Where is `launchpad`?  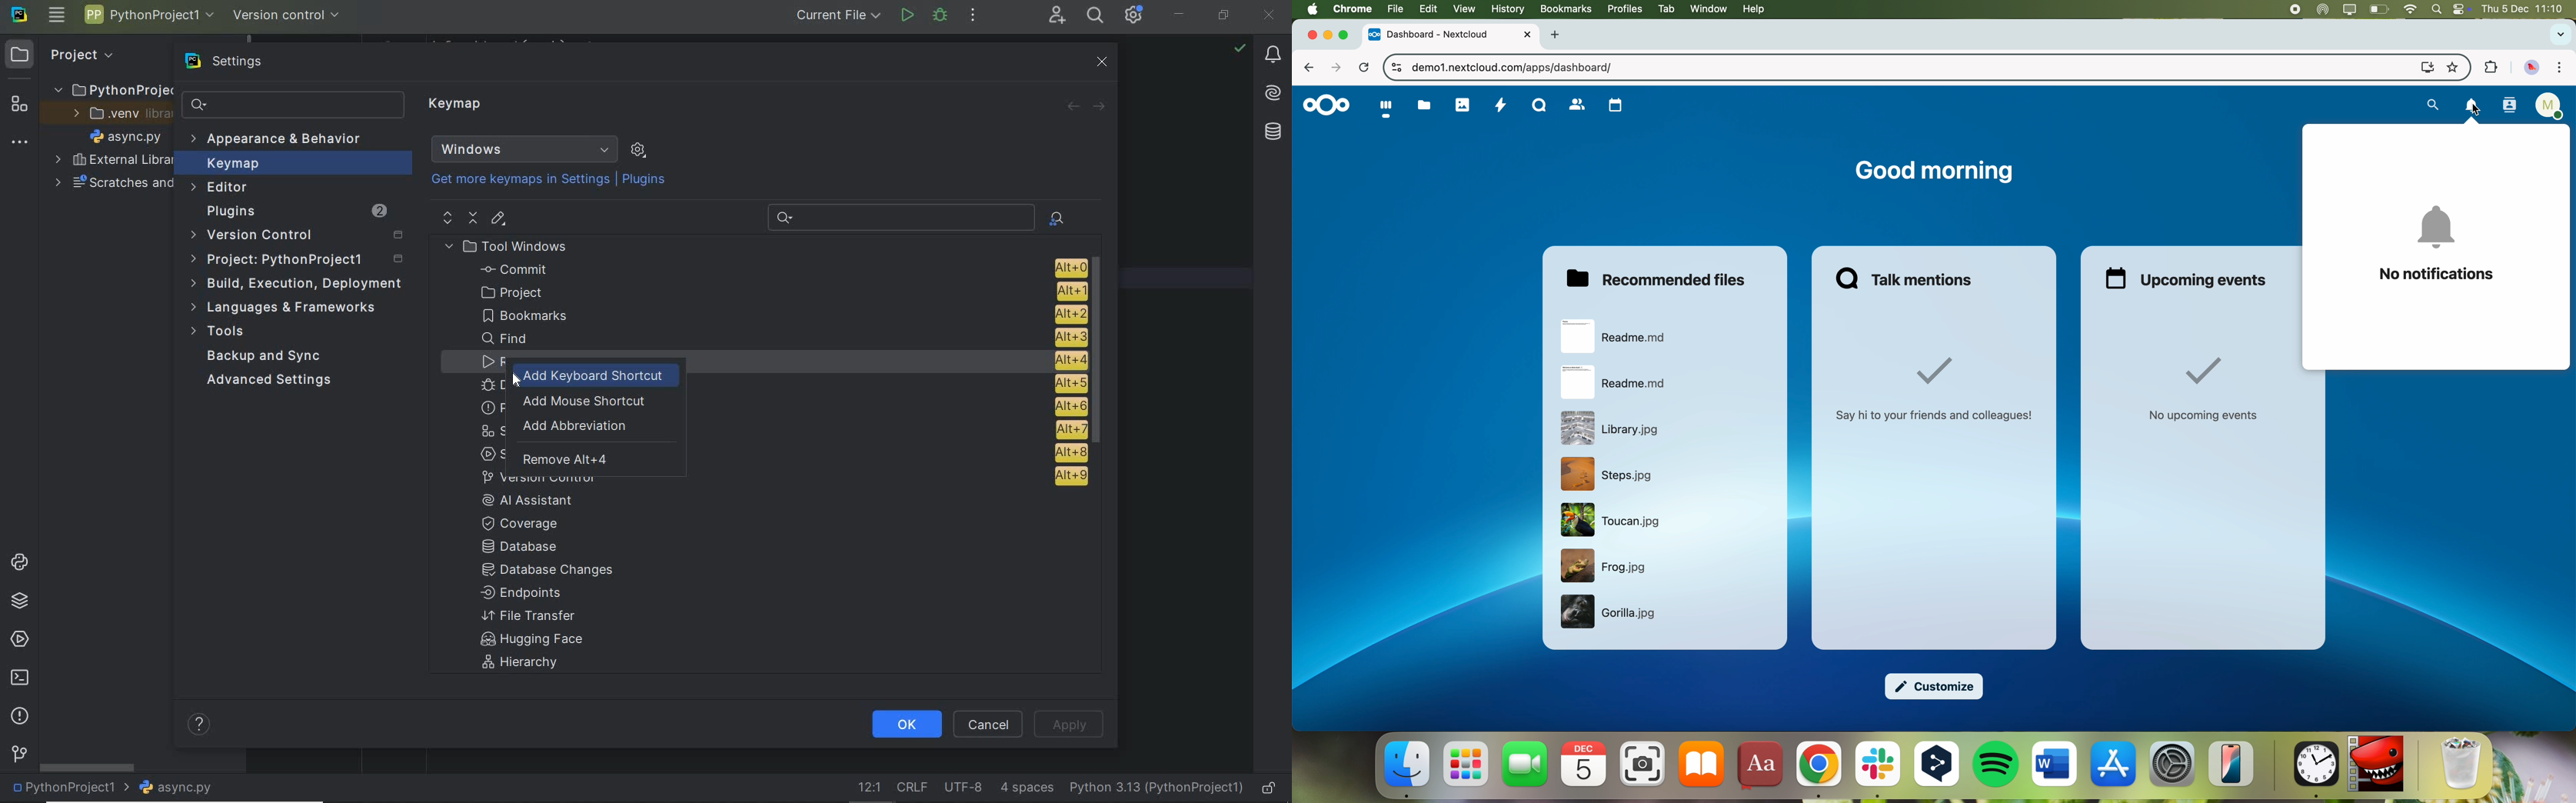
launchpad is located at coordinates (1466, 765).